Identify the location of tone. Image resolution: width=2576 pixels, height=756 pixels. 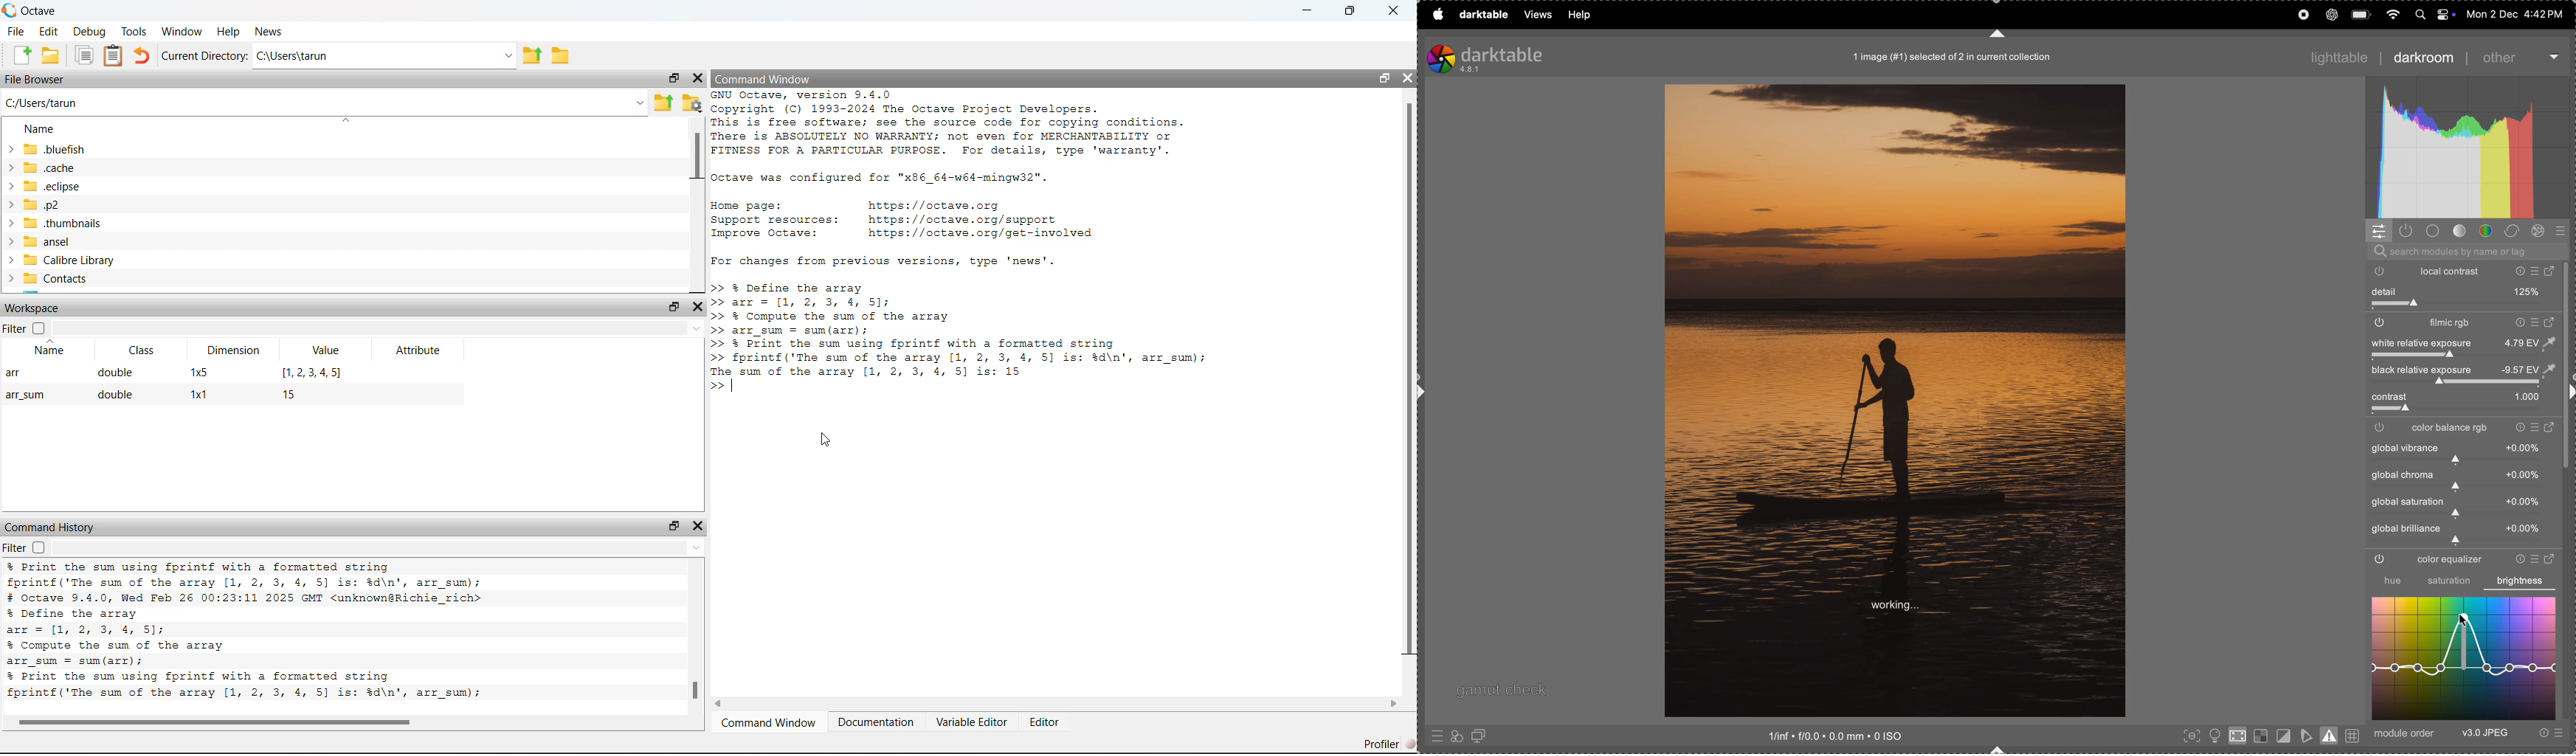
(2460, 231).